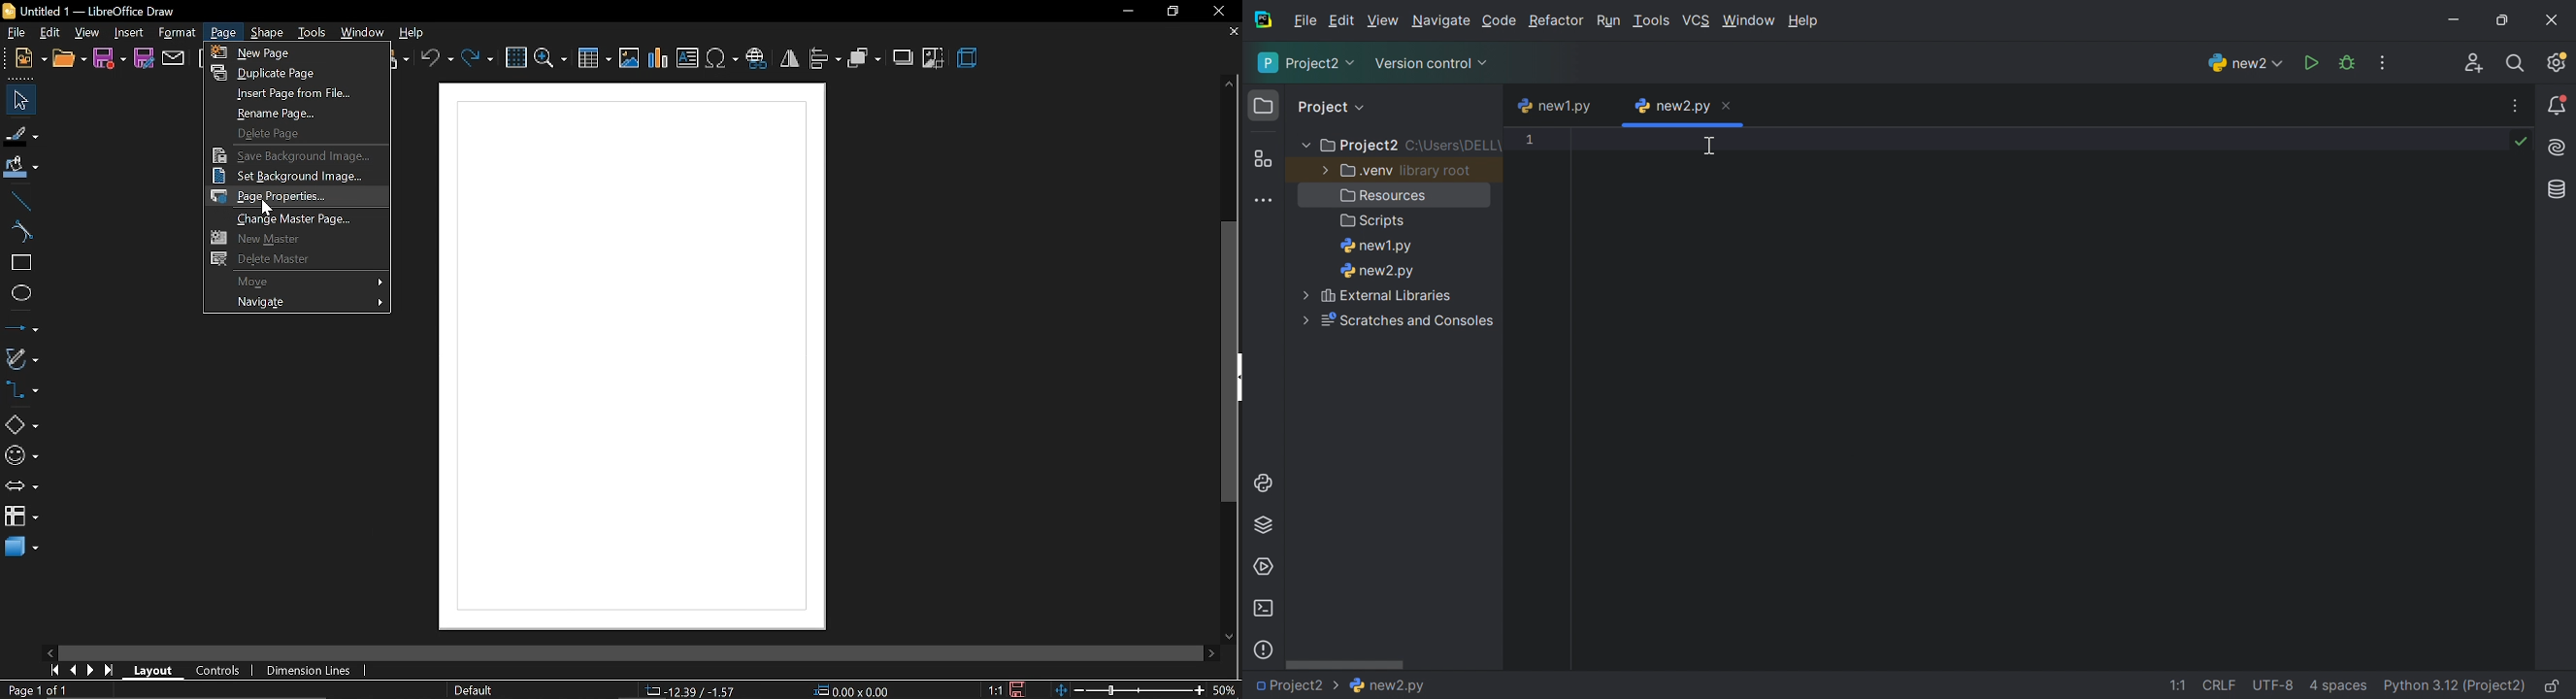 The width and height of the screenshot is (2576, 700). I want to click on scaling factor, so click(995, 690).